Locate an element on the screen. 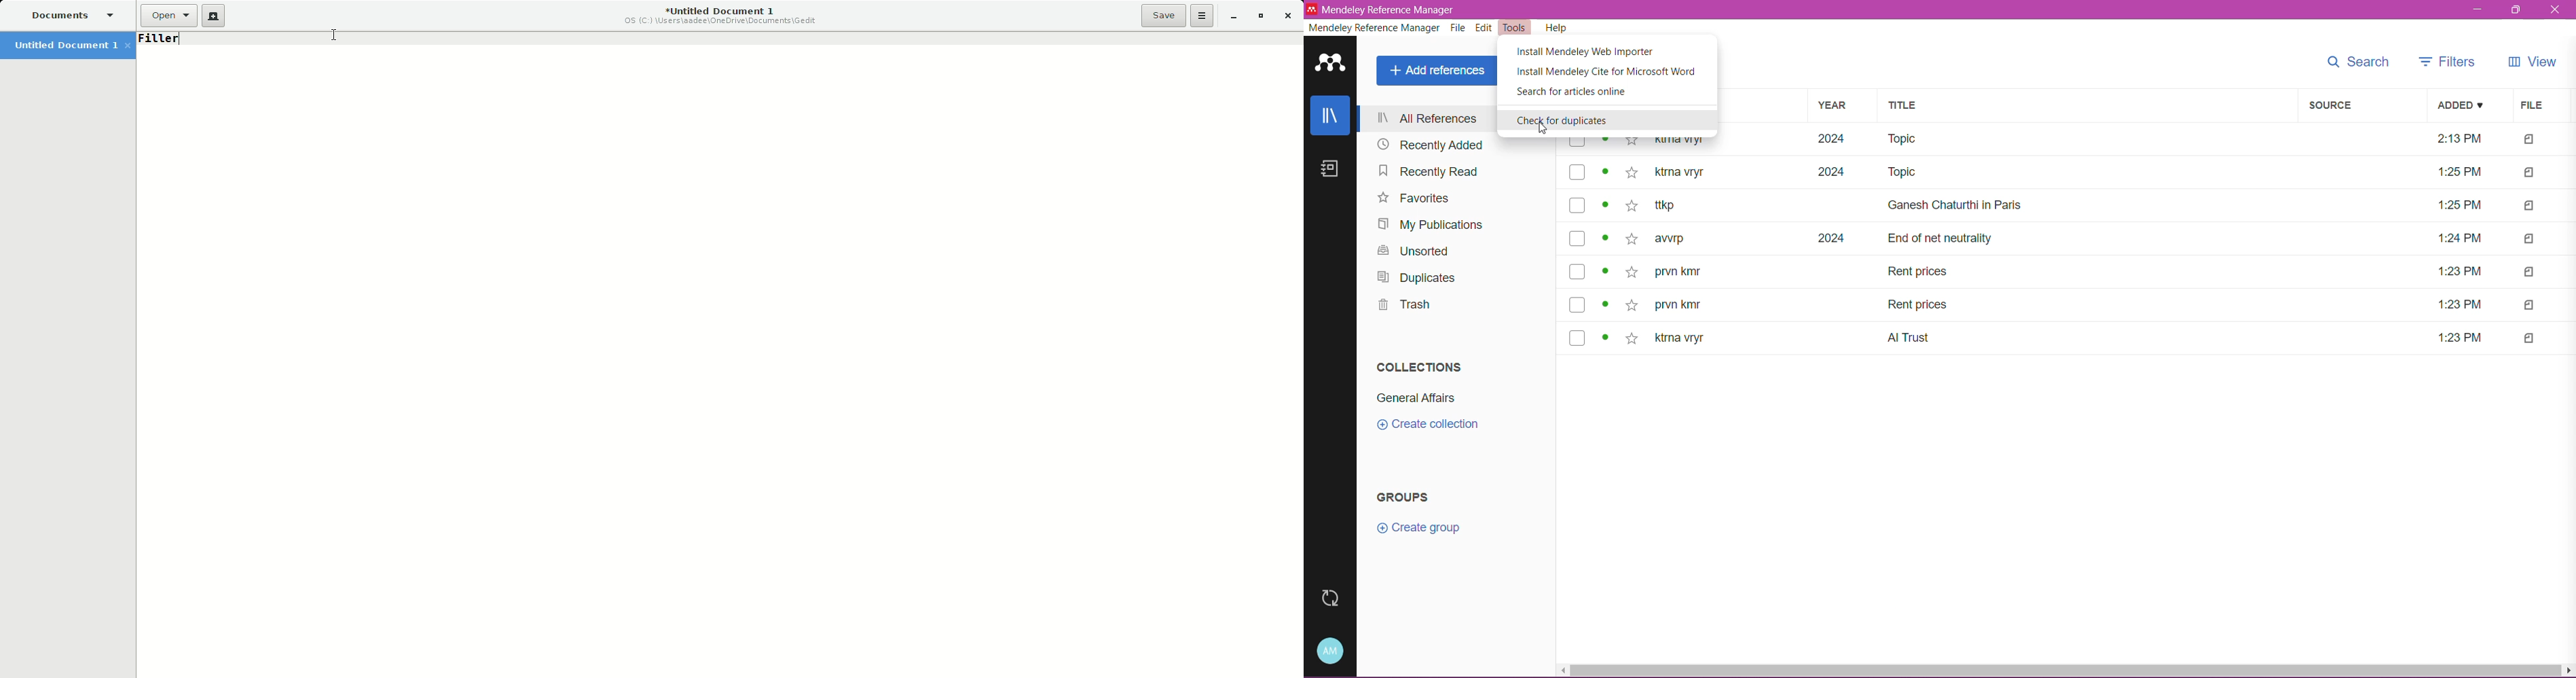  author is located at coordinates (1681, 275).